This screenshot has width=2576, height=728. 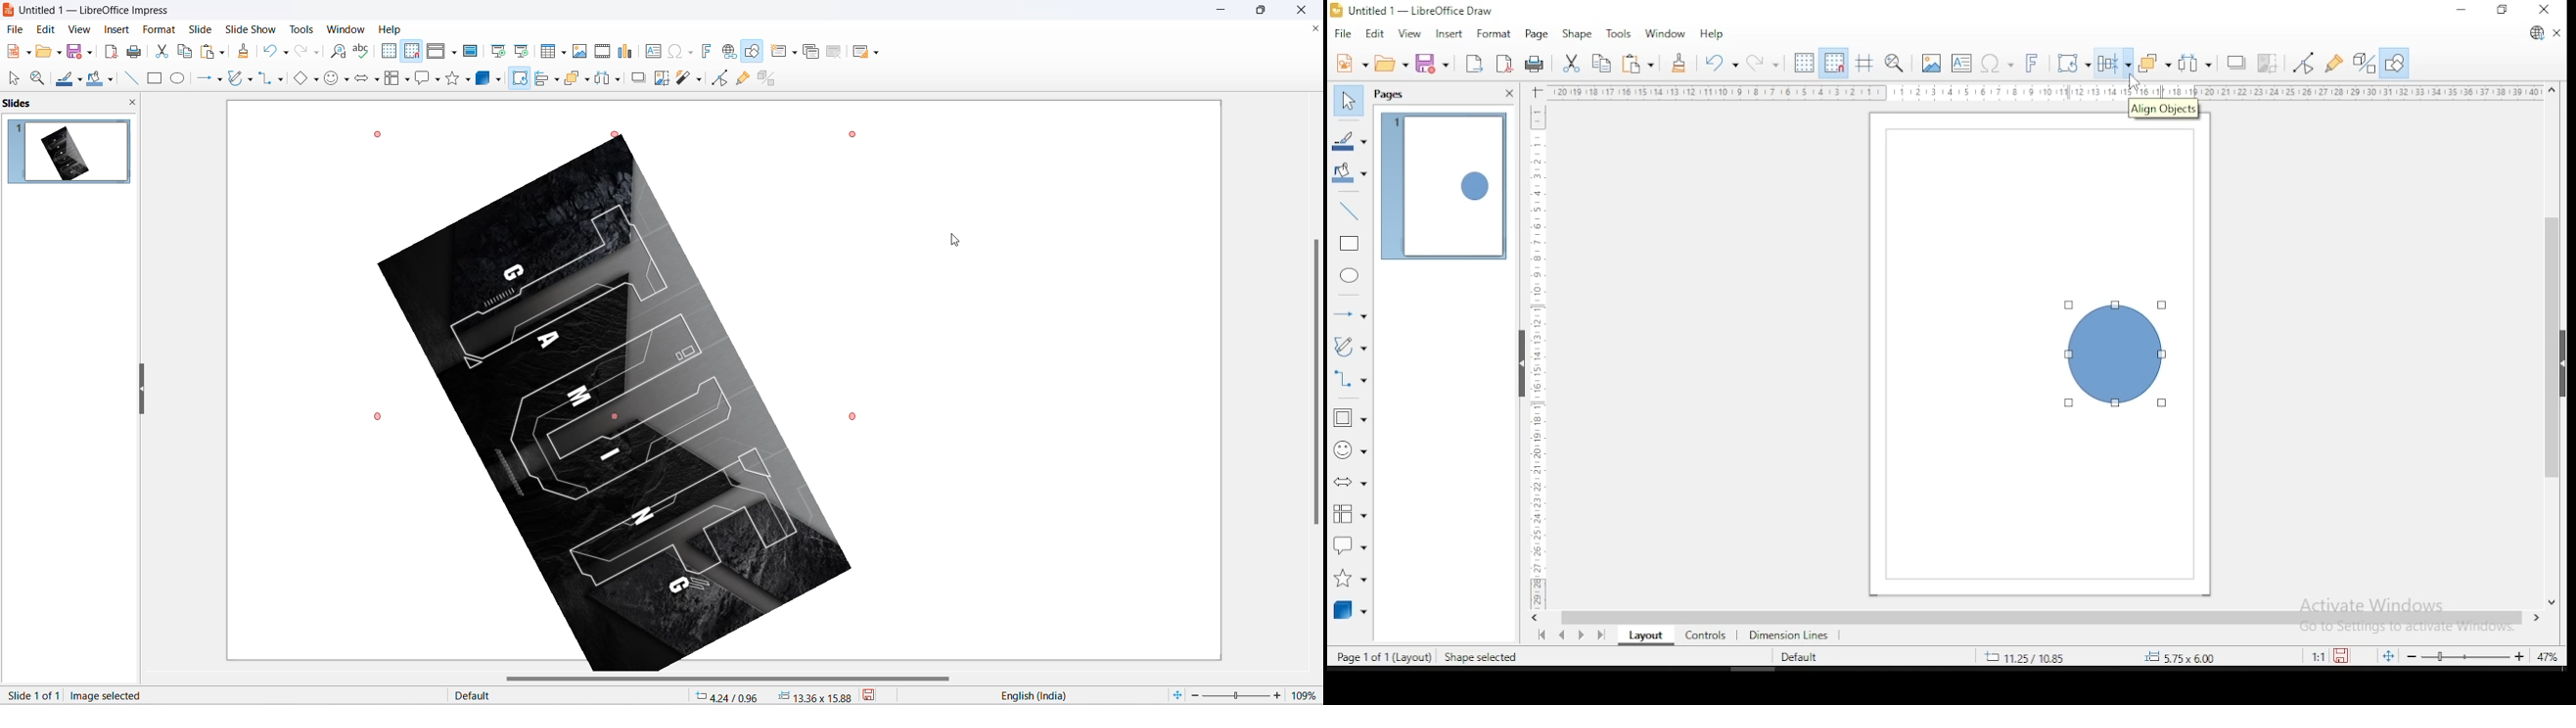 What do you see at coordinates (1472, 64) in the screenshot?
I see `export` at bounding box center [1472, 64].